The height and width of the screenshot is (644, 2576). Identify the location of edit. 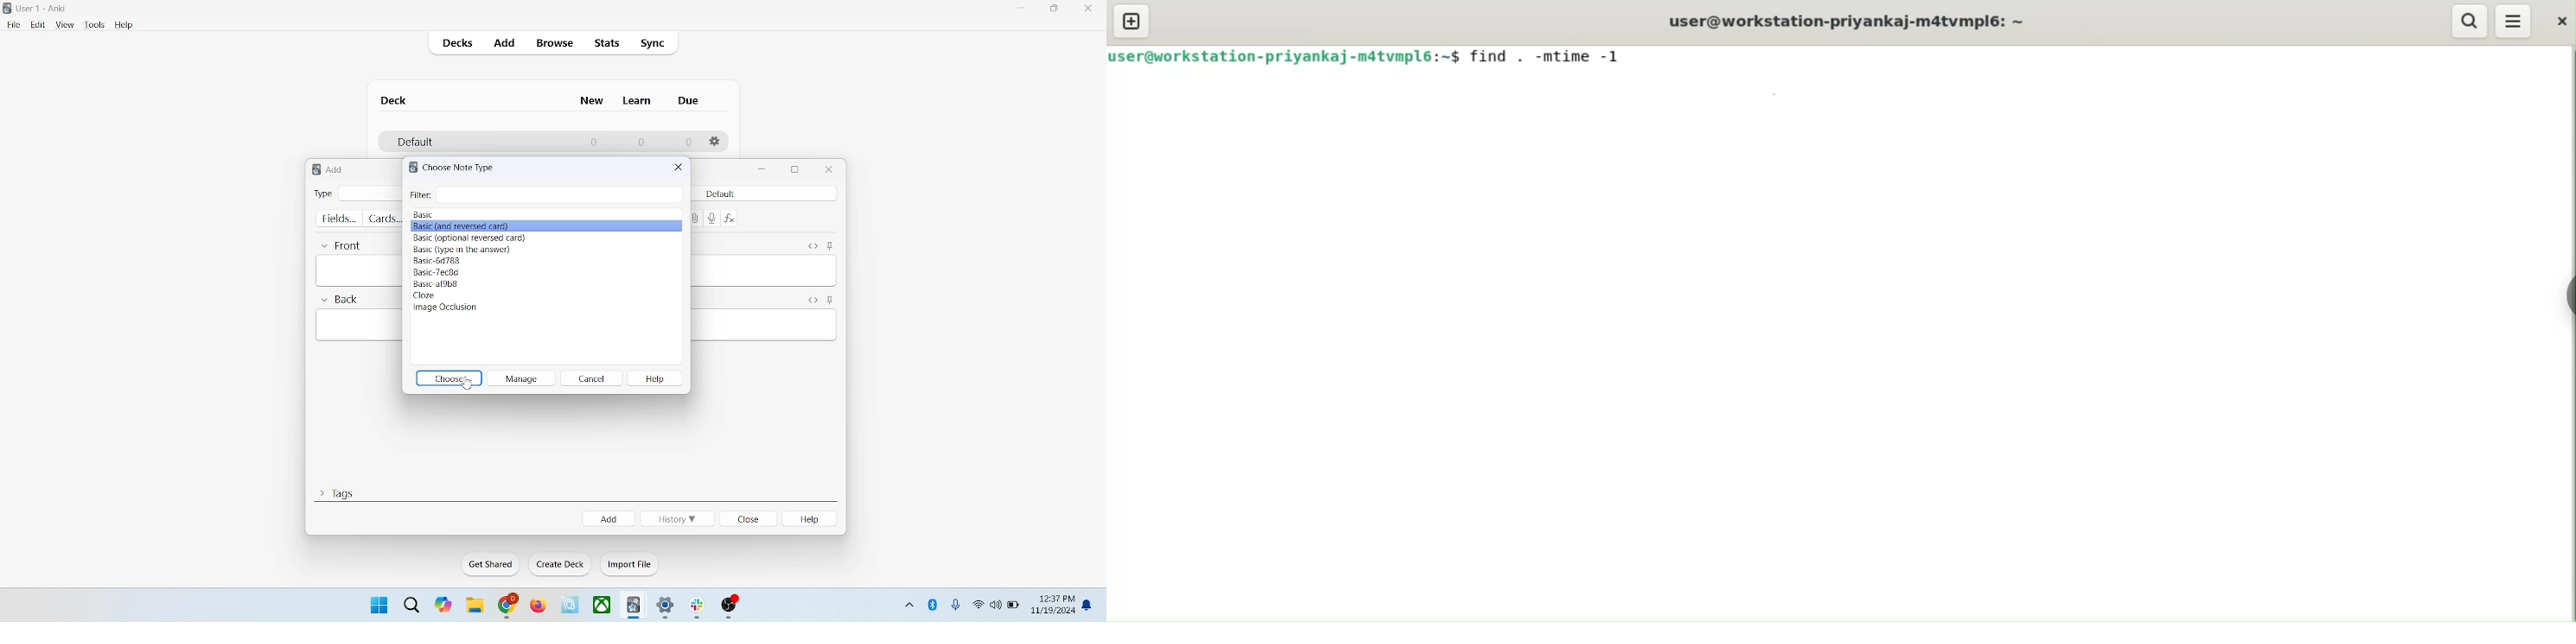
(38, 24).